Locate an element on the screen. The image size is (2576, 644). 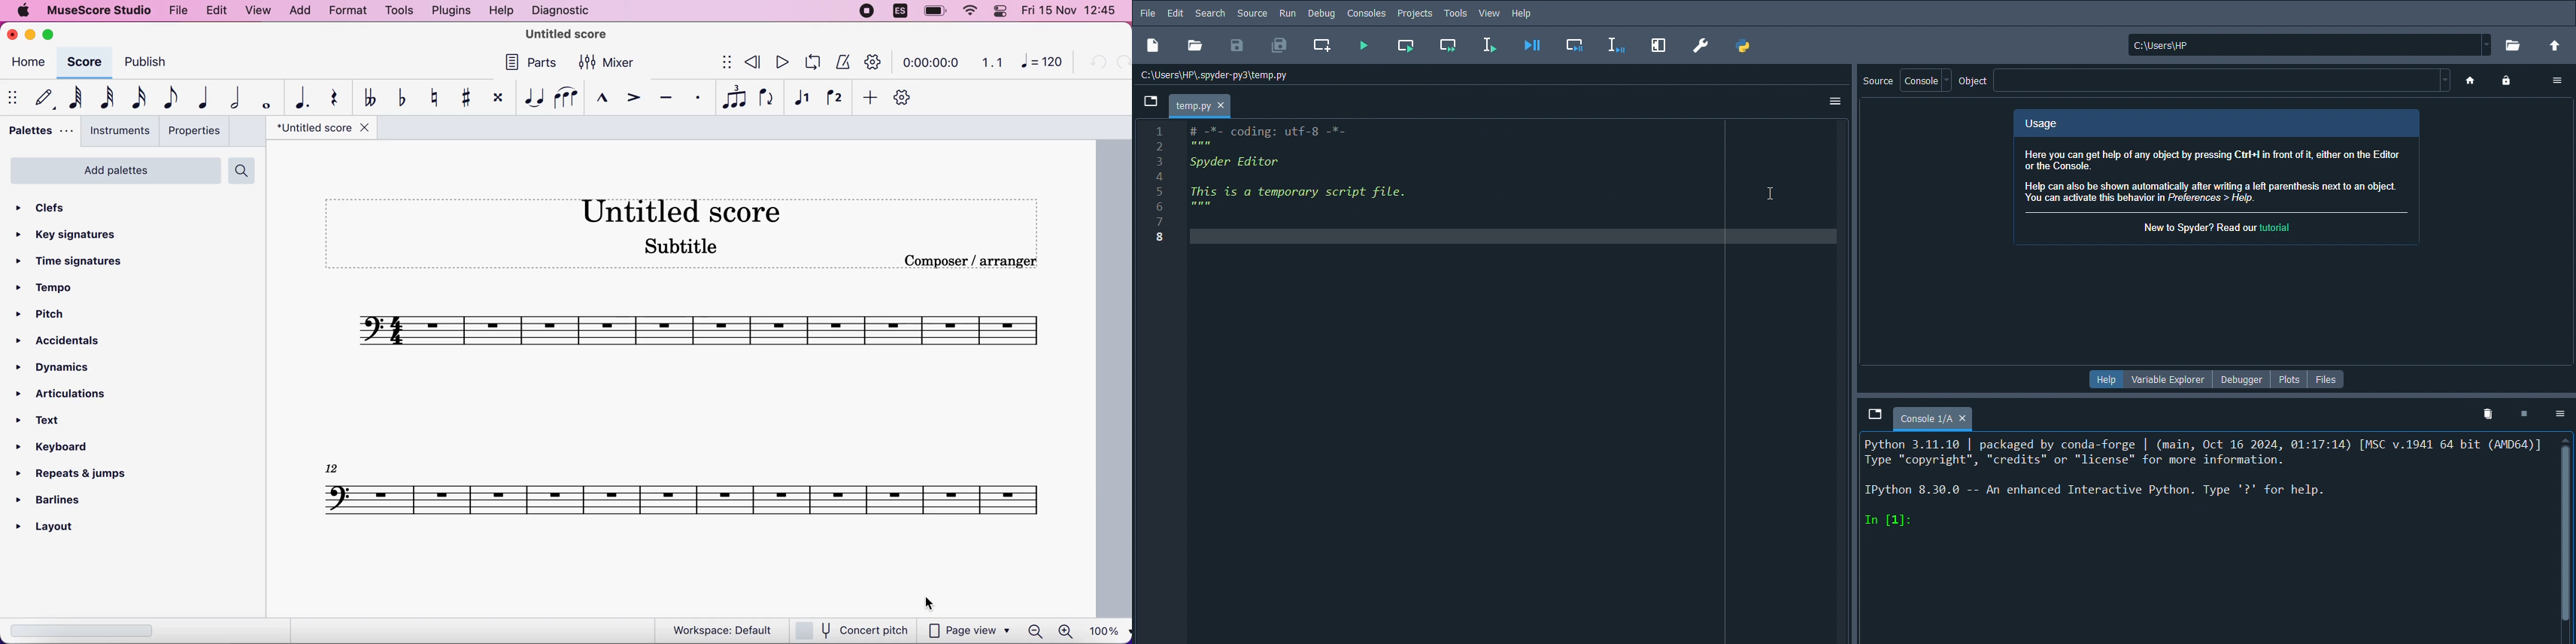
diagnostic is located at coordinates (563, 10).